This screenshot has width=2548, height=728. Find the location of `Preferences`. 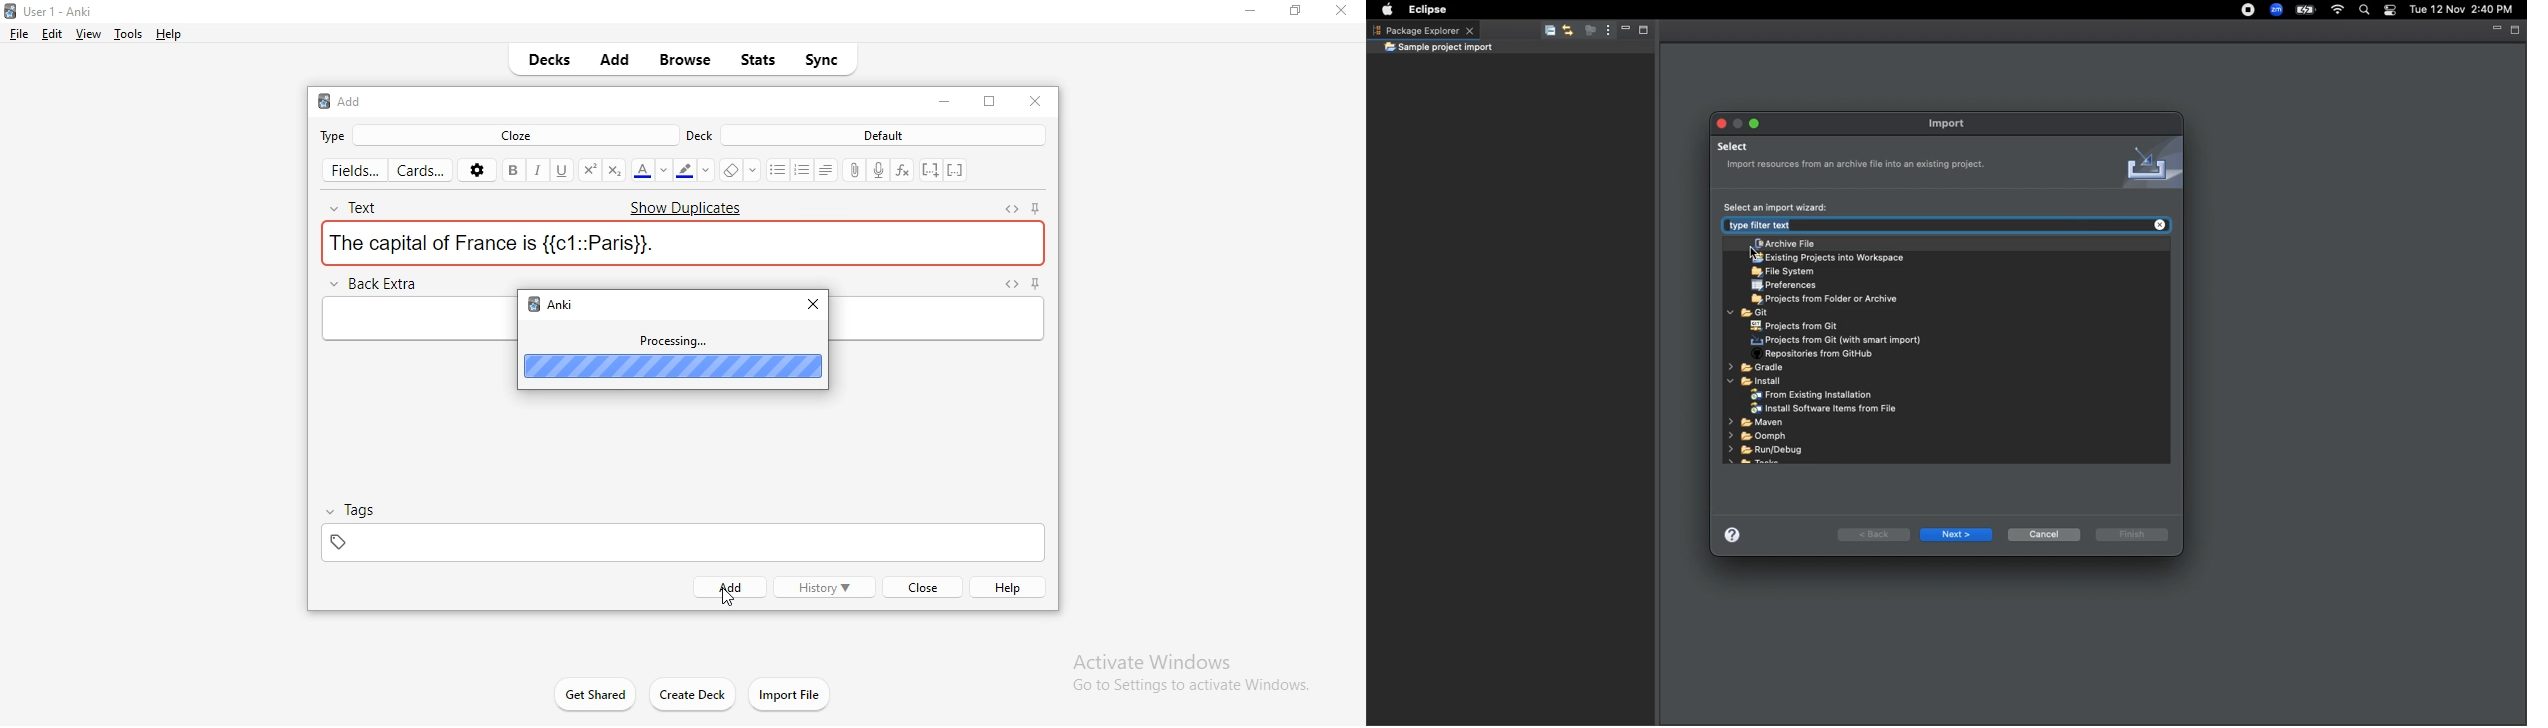

Preferences is located at coordinates (1786, 286).